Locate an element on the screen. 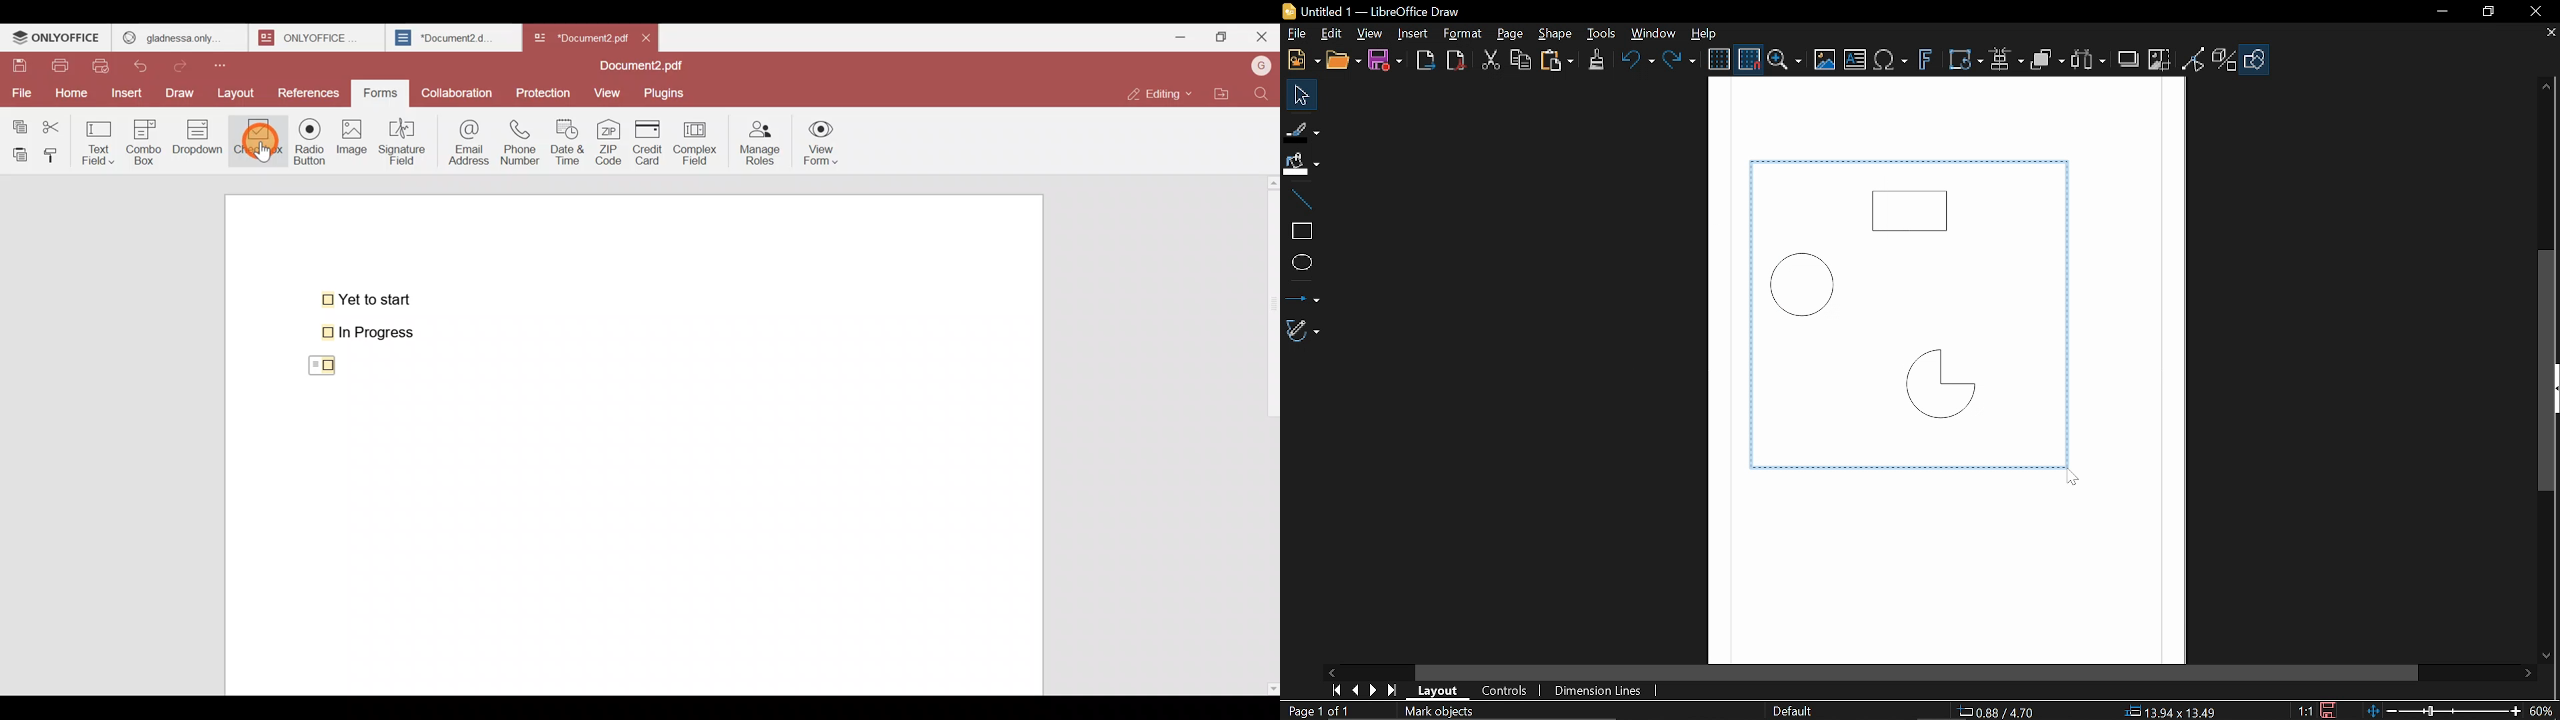 The width and height of the screenshot is (2576, 728). Edit is located at coordinates (1330, 35).